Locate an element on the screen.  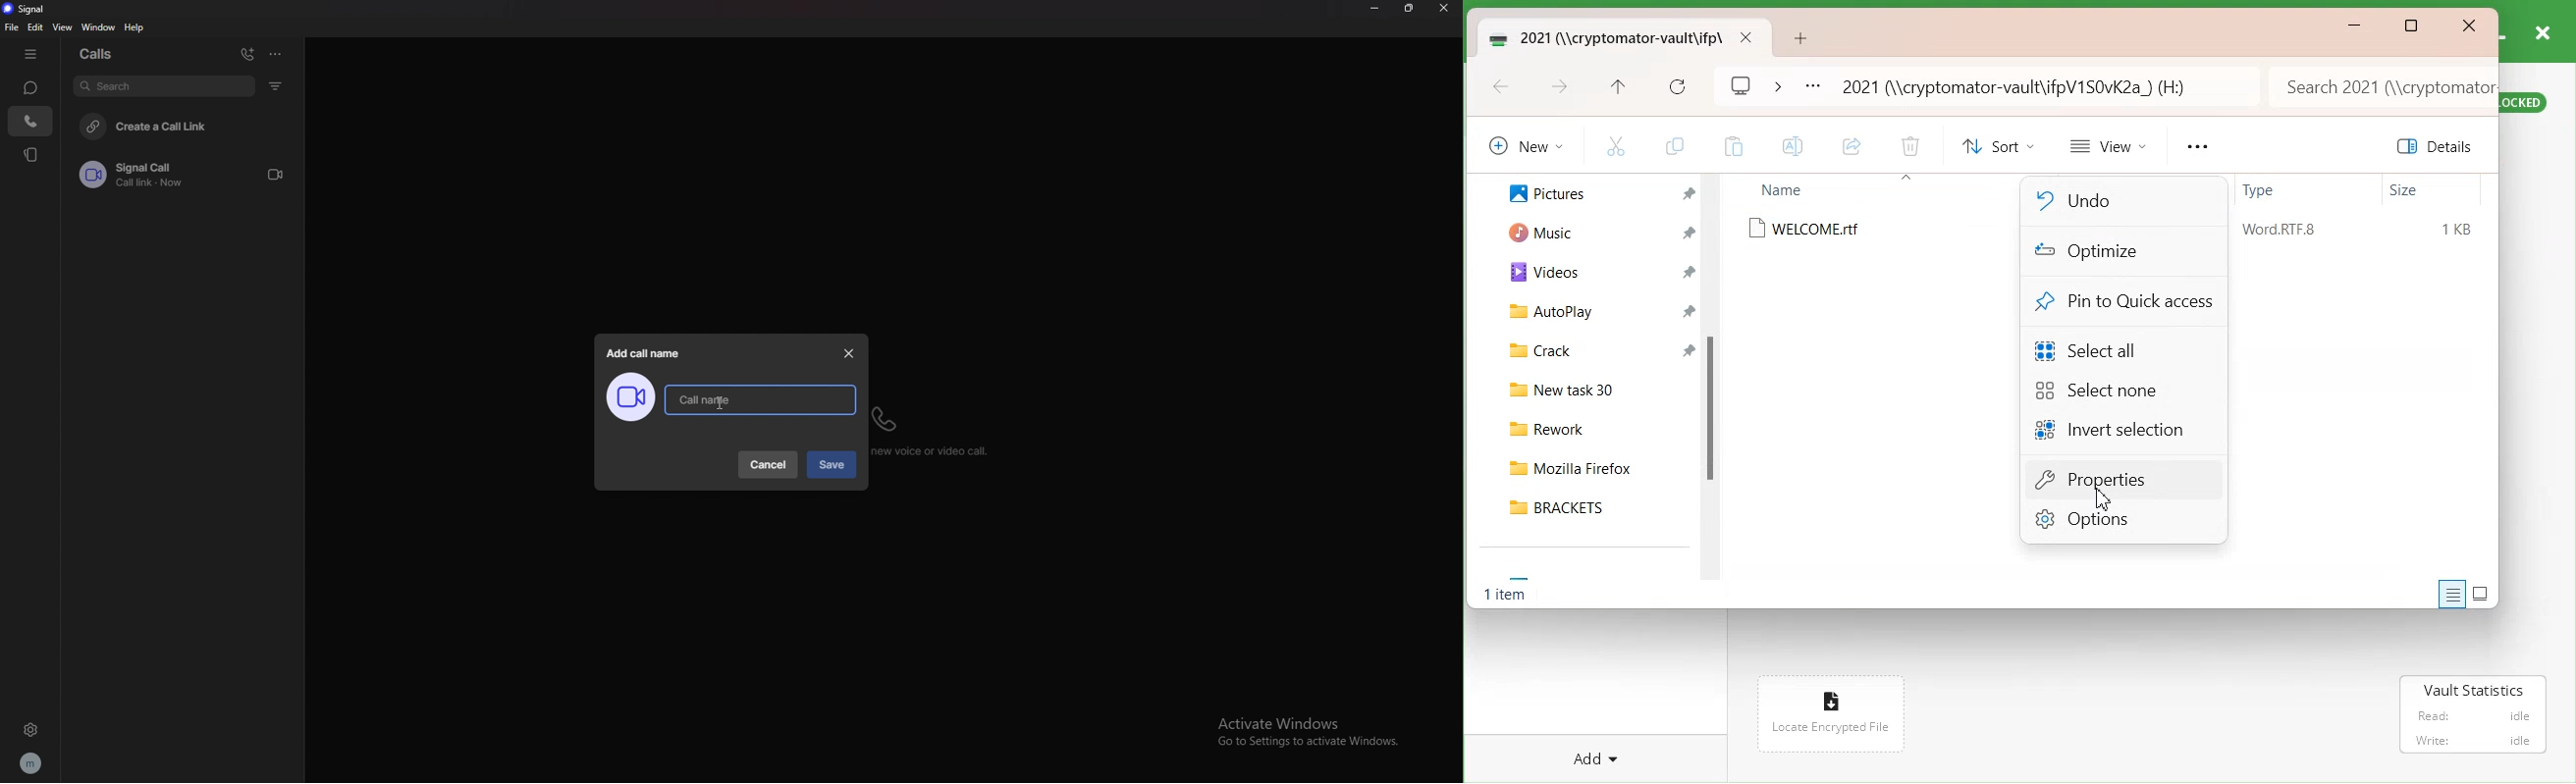
minimize is located at coordinates (1374, 8).